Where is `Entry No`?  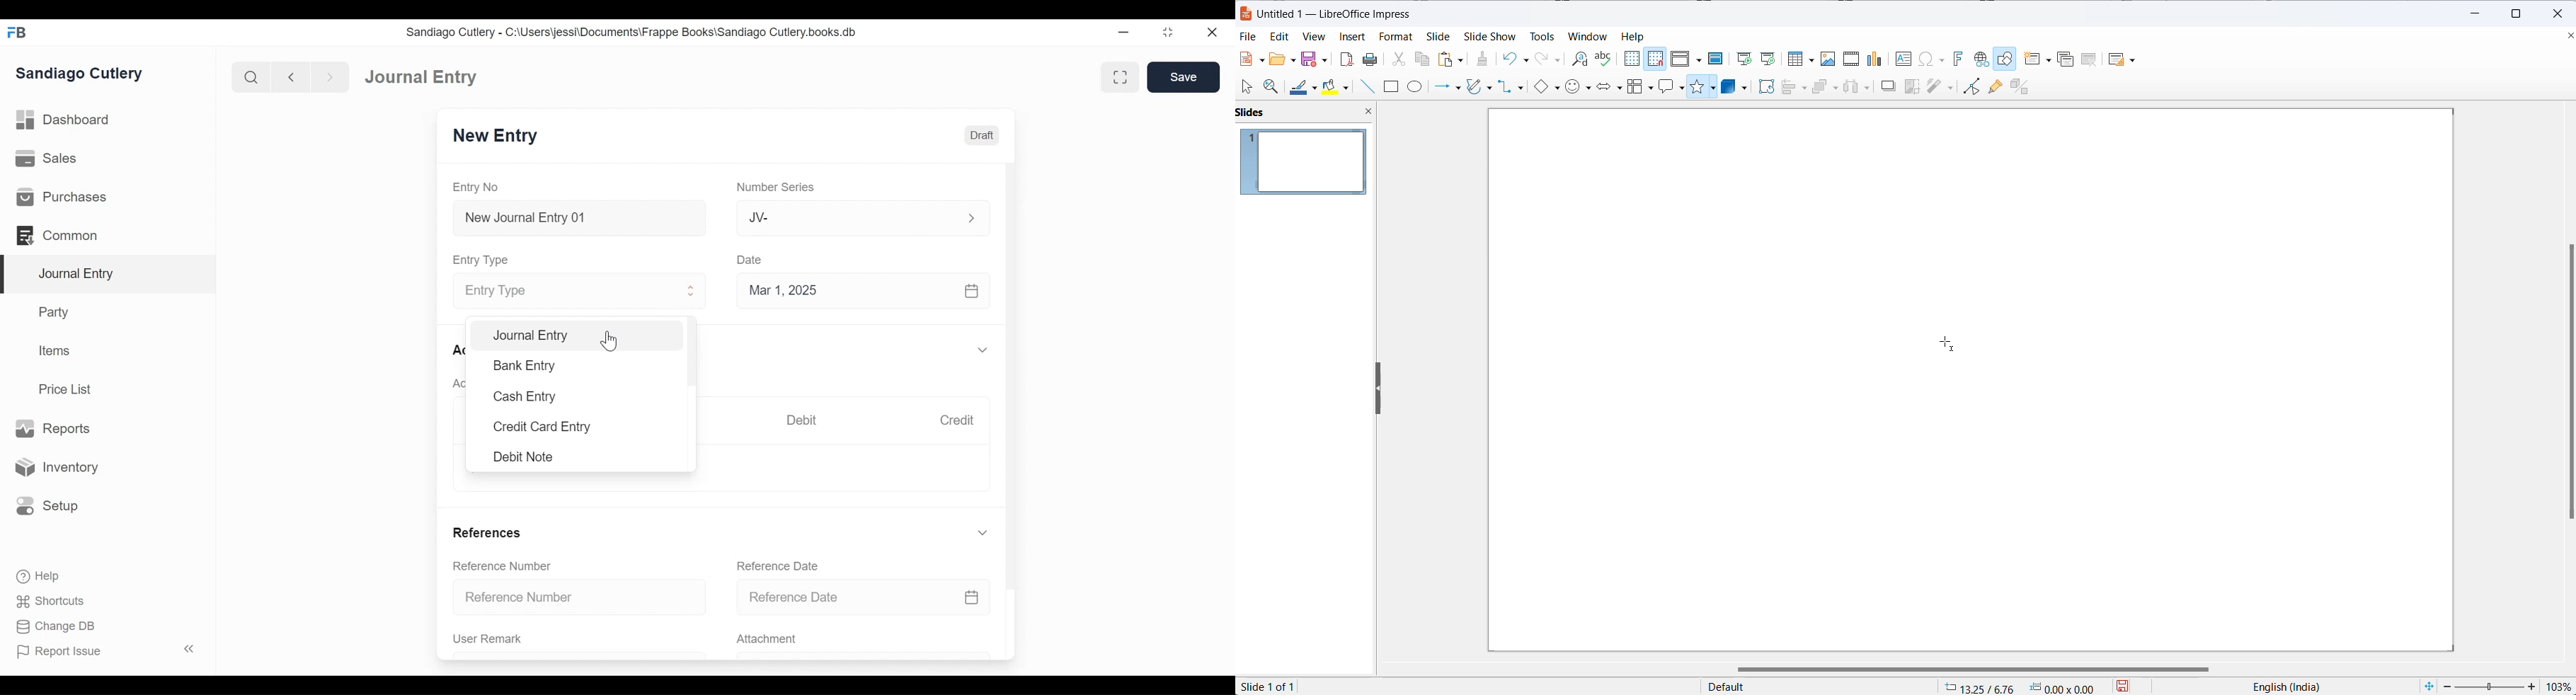
Entry No is located at coordinates (481, 187).